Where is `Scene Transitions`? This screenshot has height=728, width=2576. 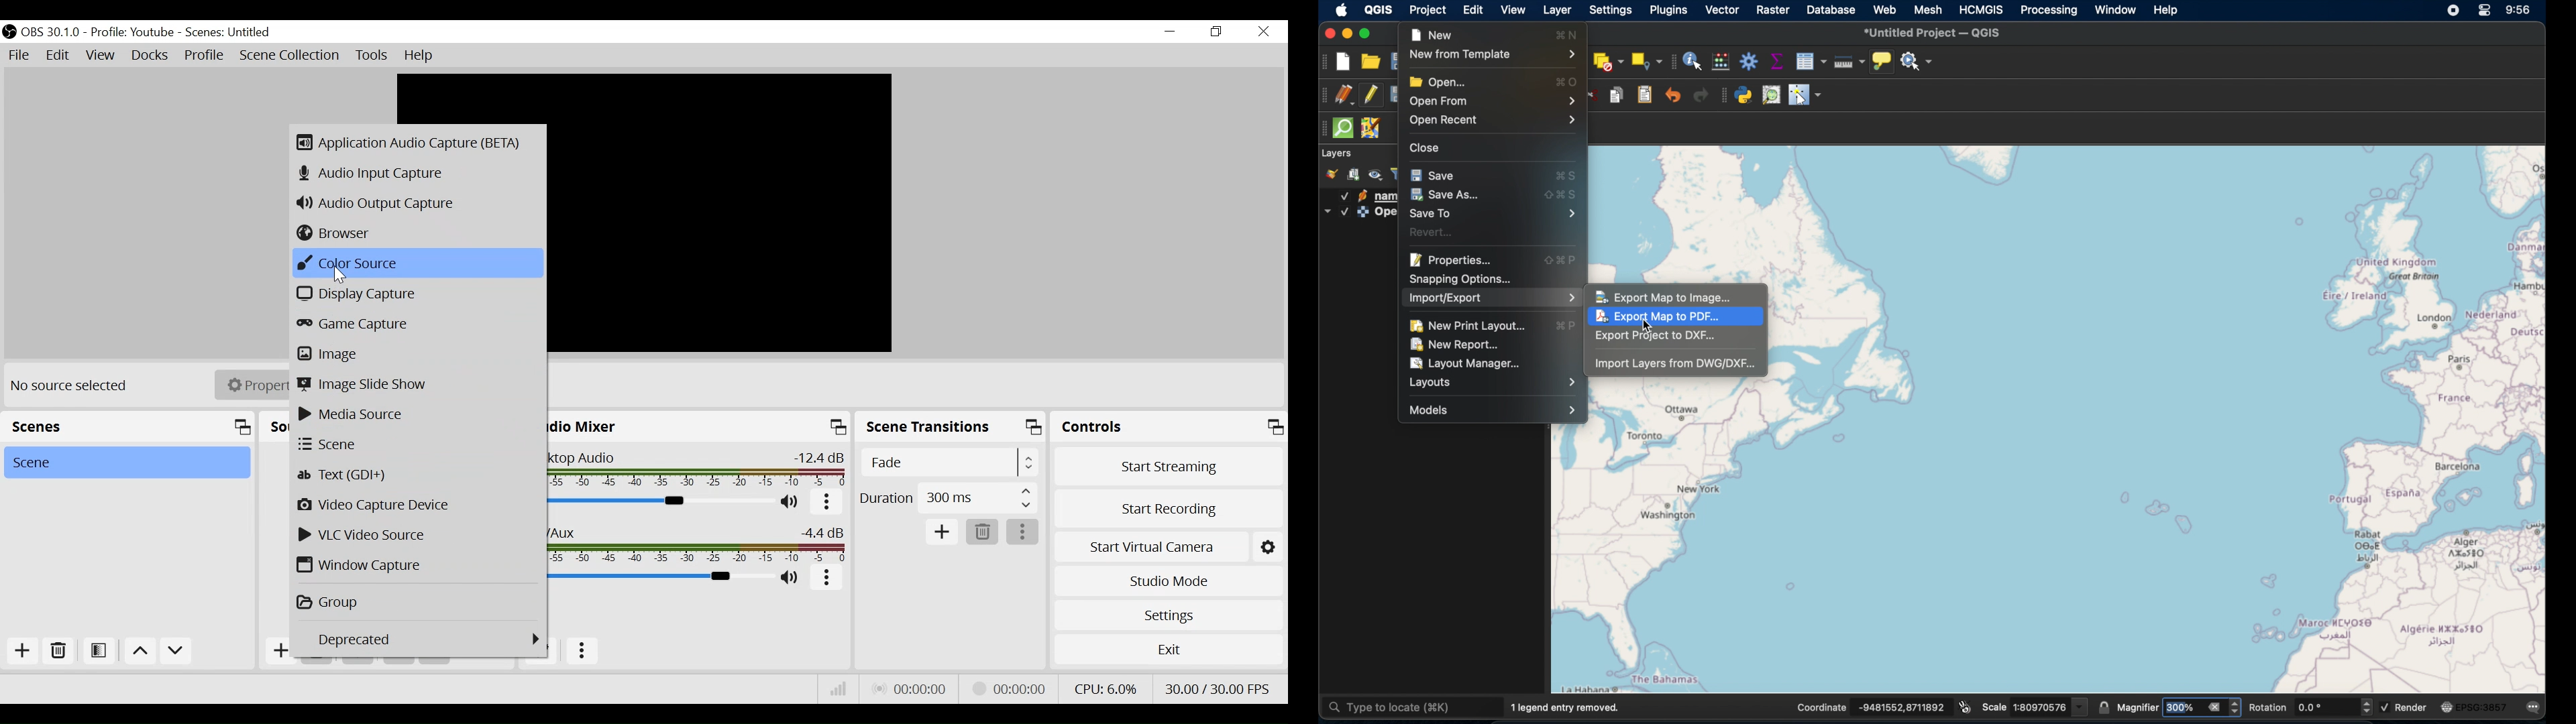 Scene Transitions is located at coordinates (952, 428).